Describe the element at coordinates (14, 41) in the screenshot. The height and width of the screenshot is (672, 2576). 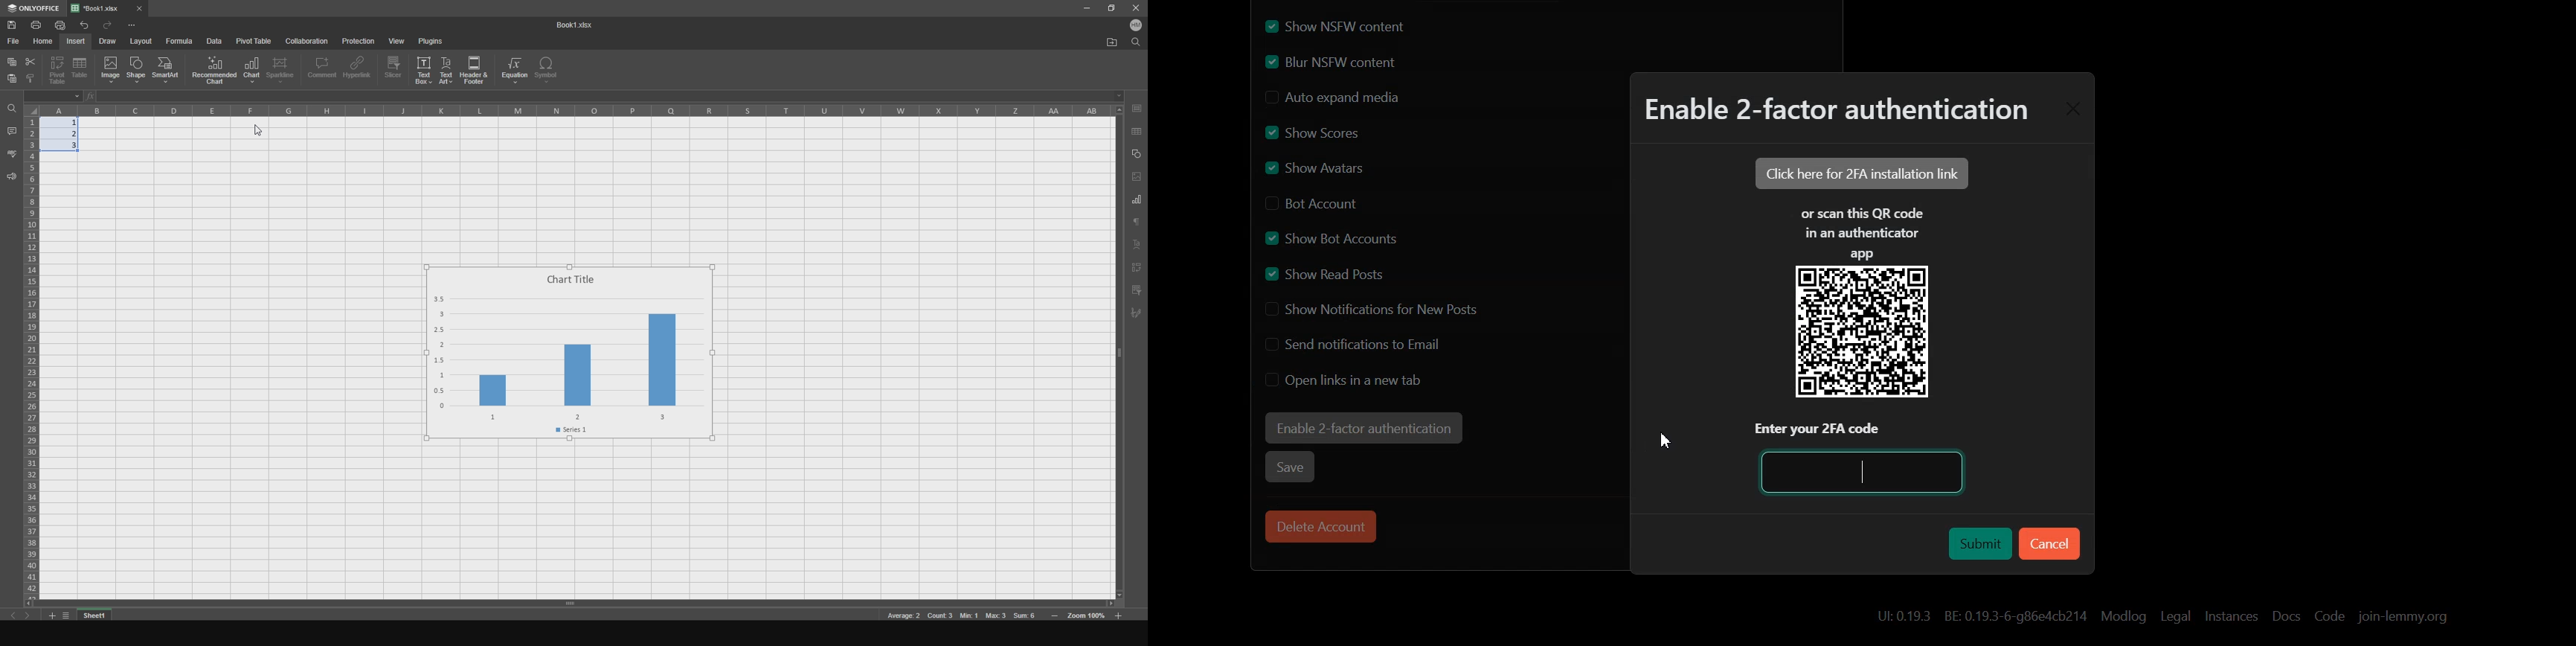
I see `file` at that location.